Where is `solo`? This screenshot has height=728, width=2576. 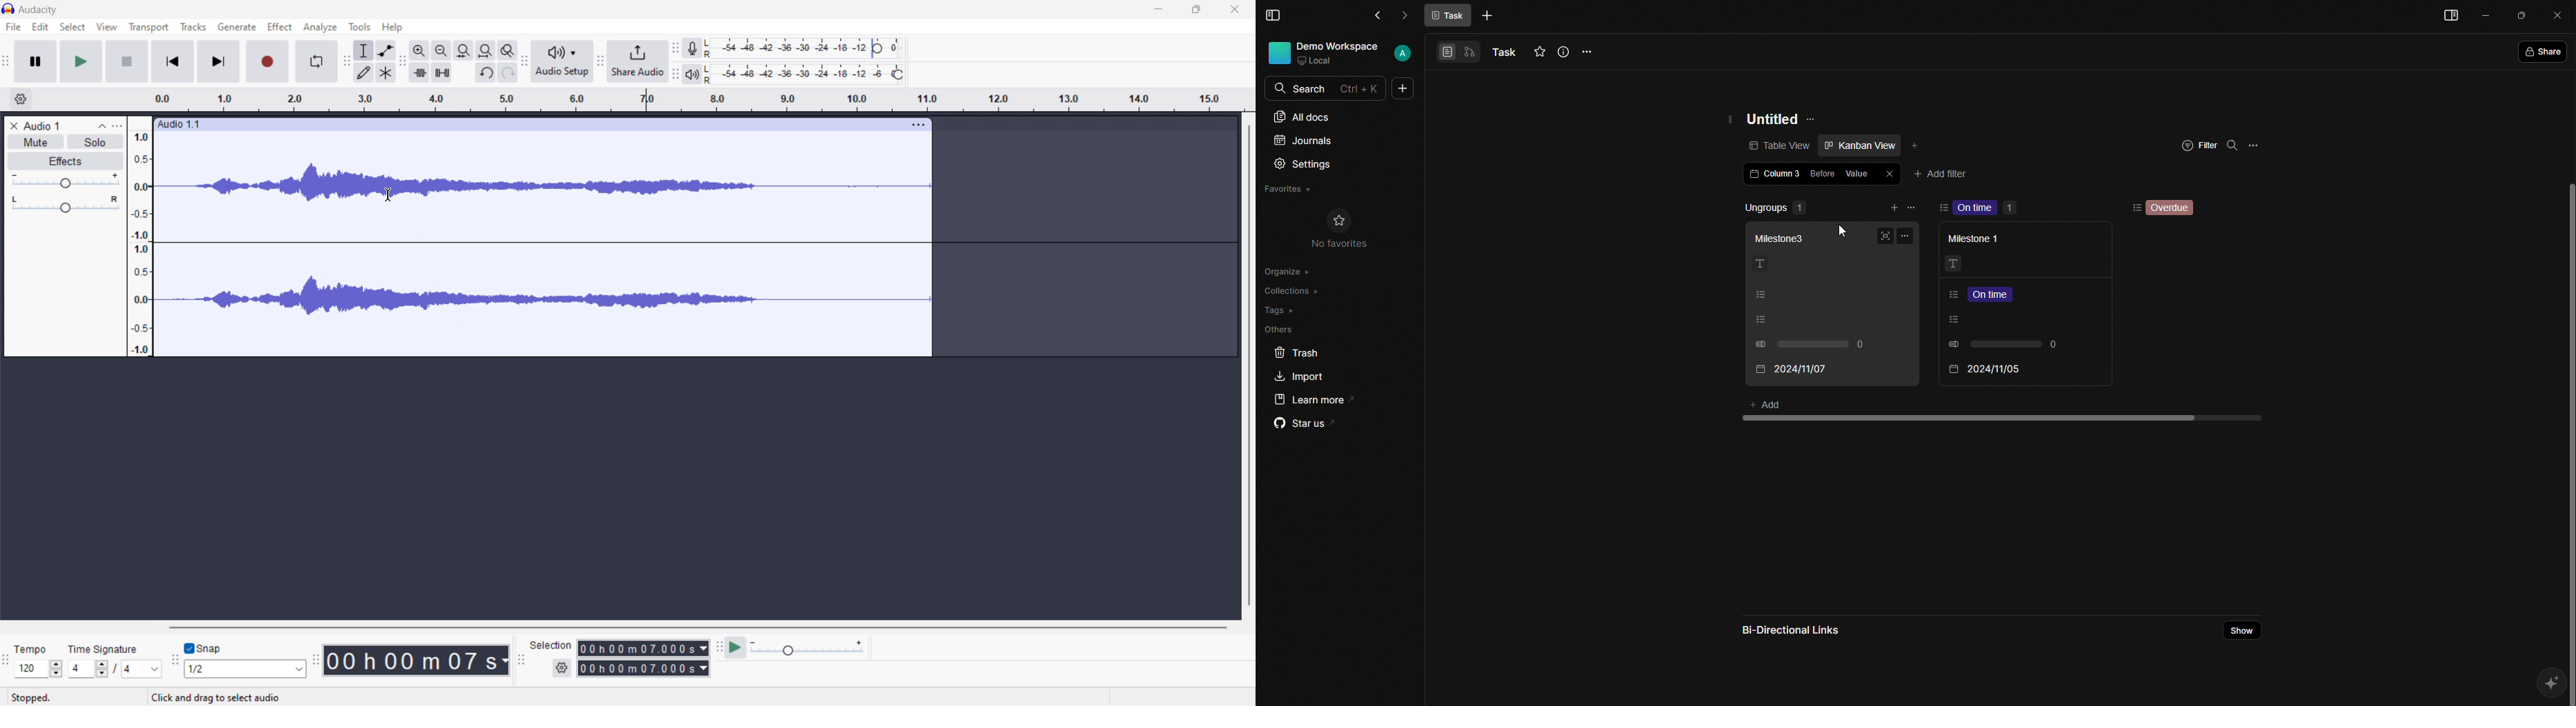
solo is located at coordinates (93, 142).